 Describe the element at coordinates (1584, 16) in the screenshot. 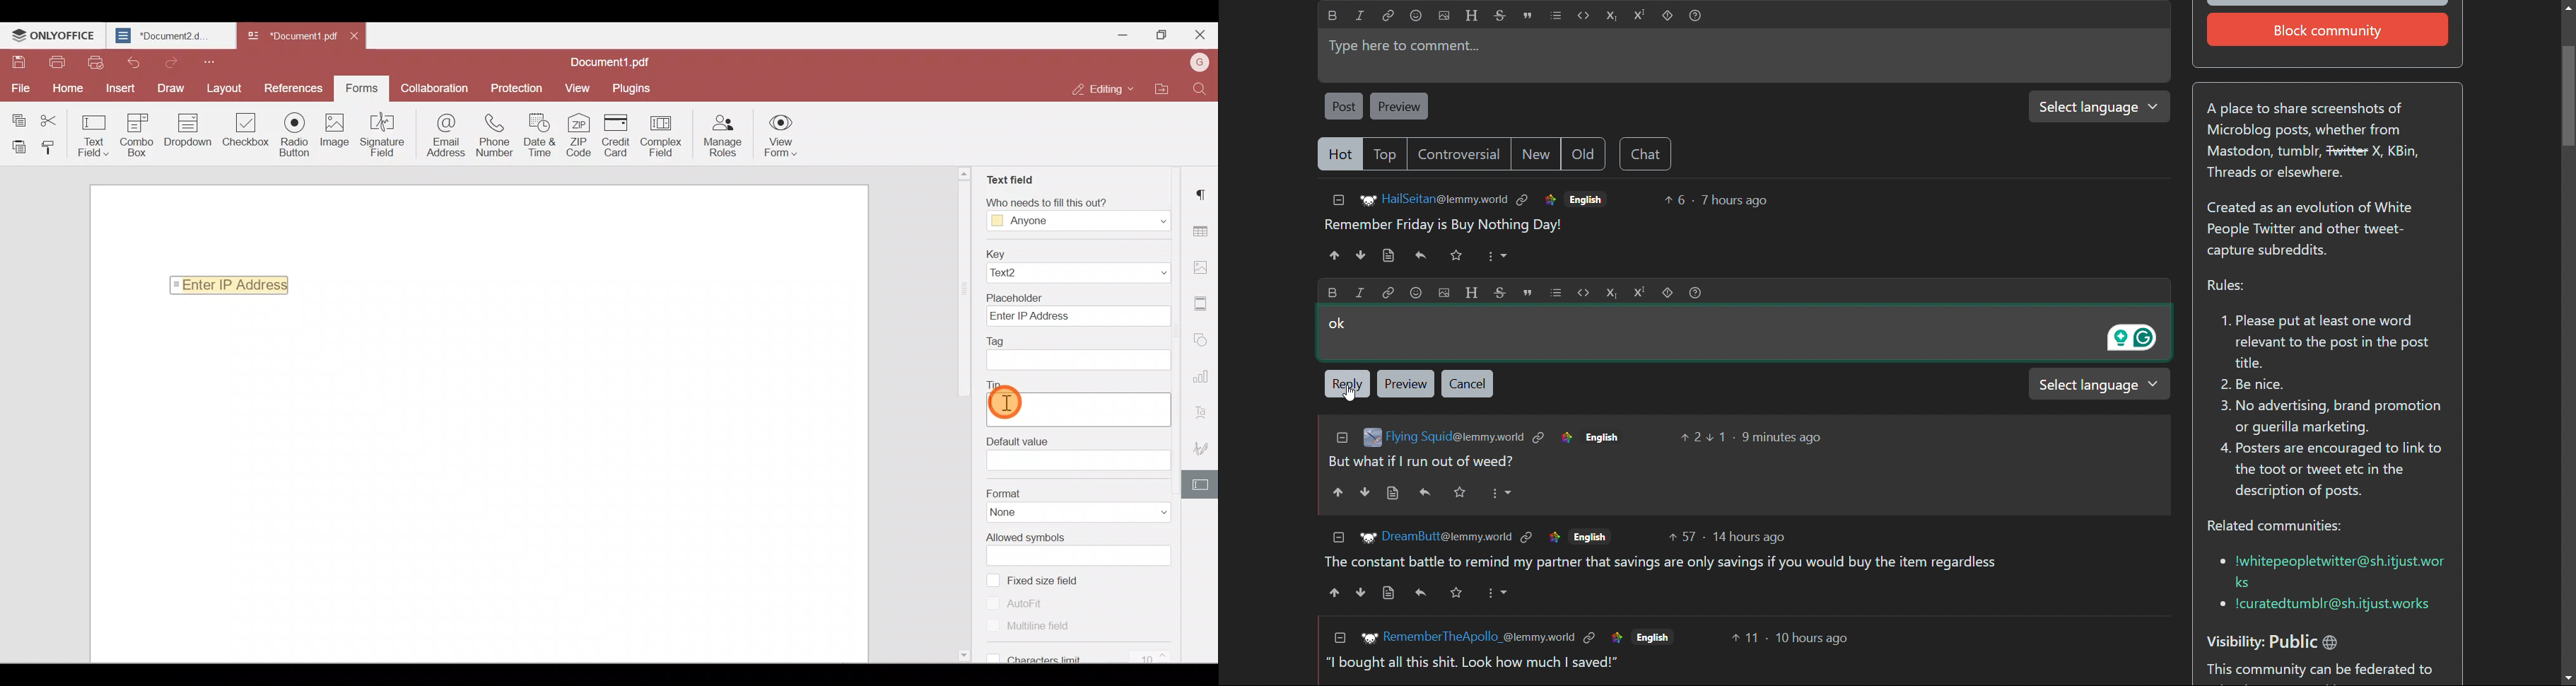

I see `code` at that location.